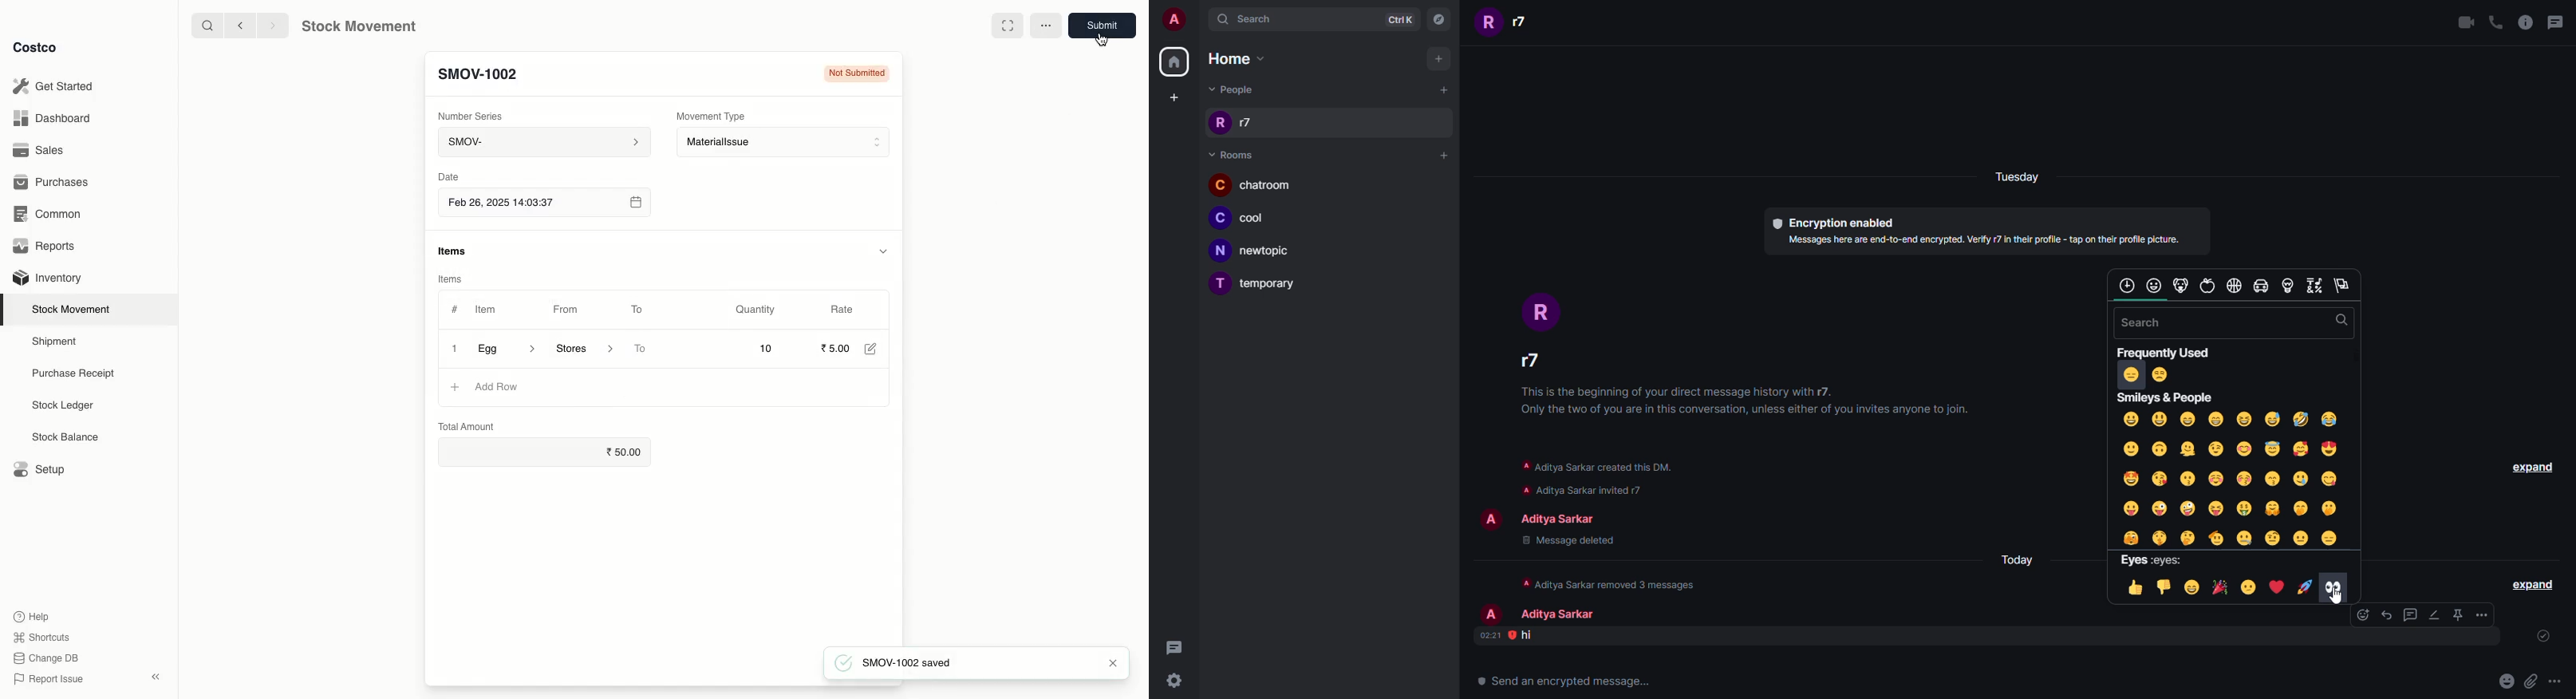 The height and width of the screenshot is (700, 2576). Describe the element at coordinates (1047, 26) in the screenshot. I see `More options` at that location.